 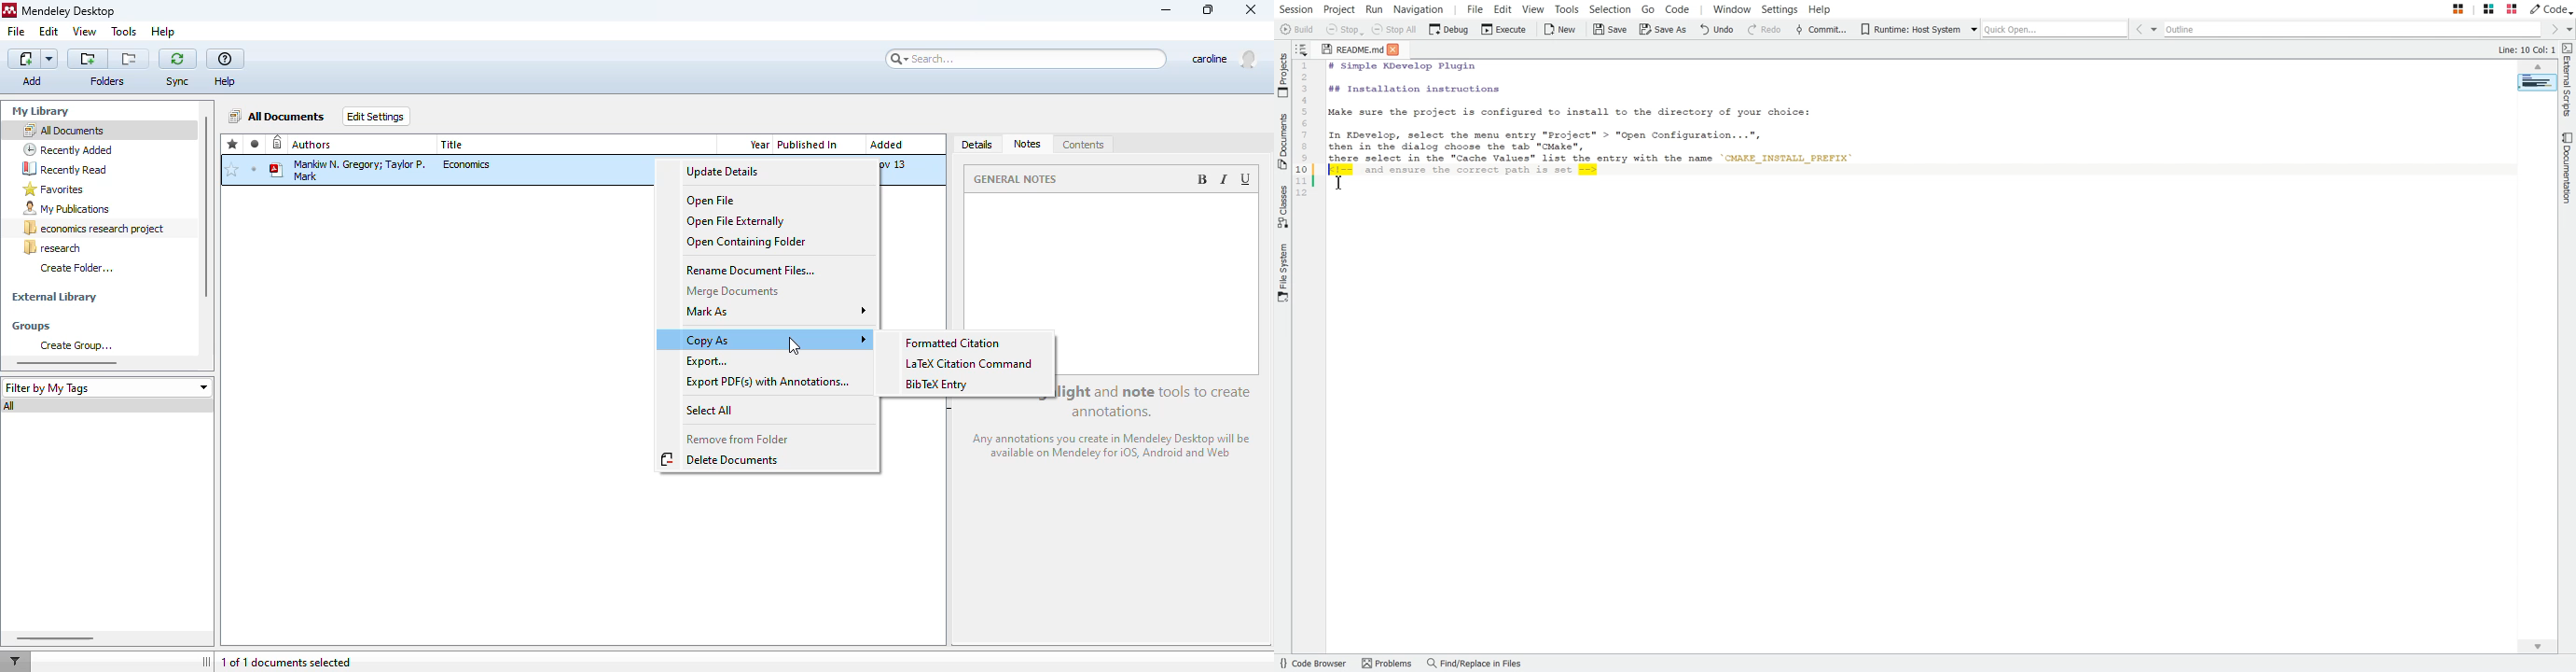 I want to click on Mankiw N. Gregor; Taylor P. Mark, so click(x=349, y=169).